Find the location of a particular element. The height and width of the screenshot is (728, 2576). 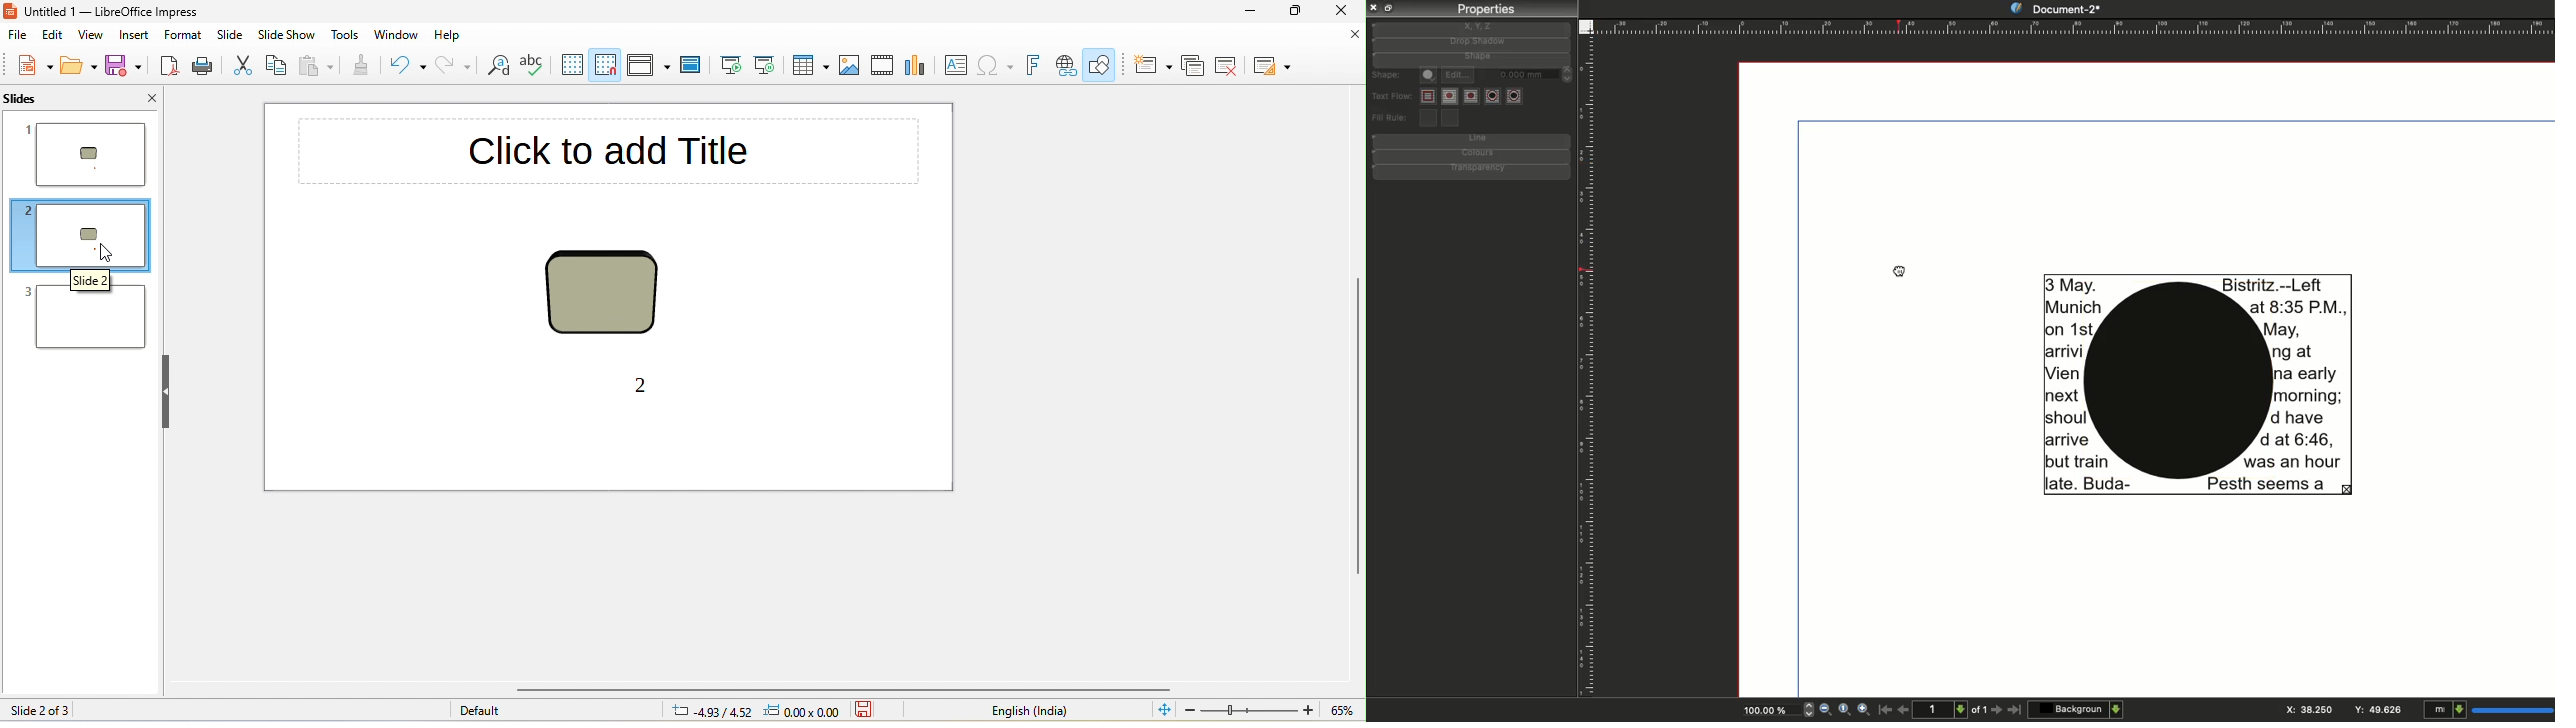

slide 3 is located at coordinates (78, 312).